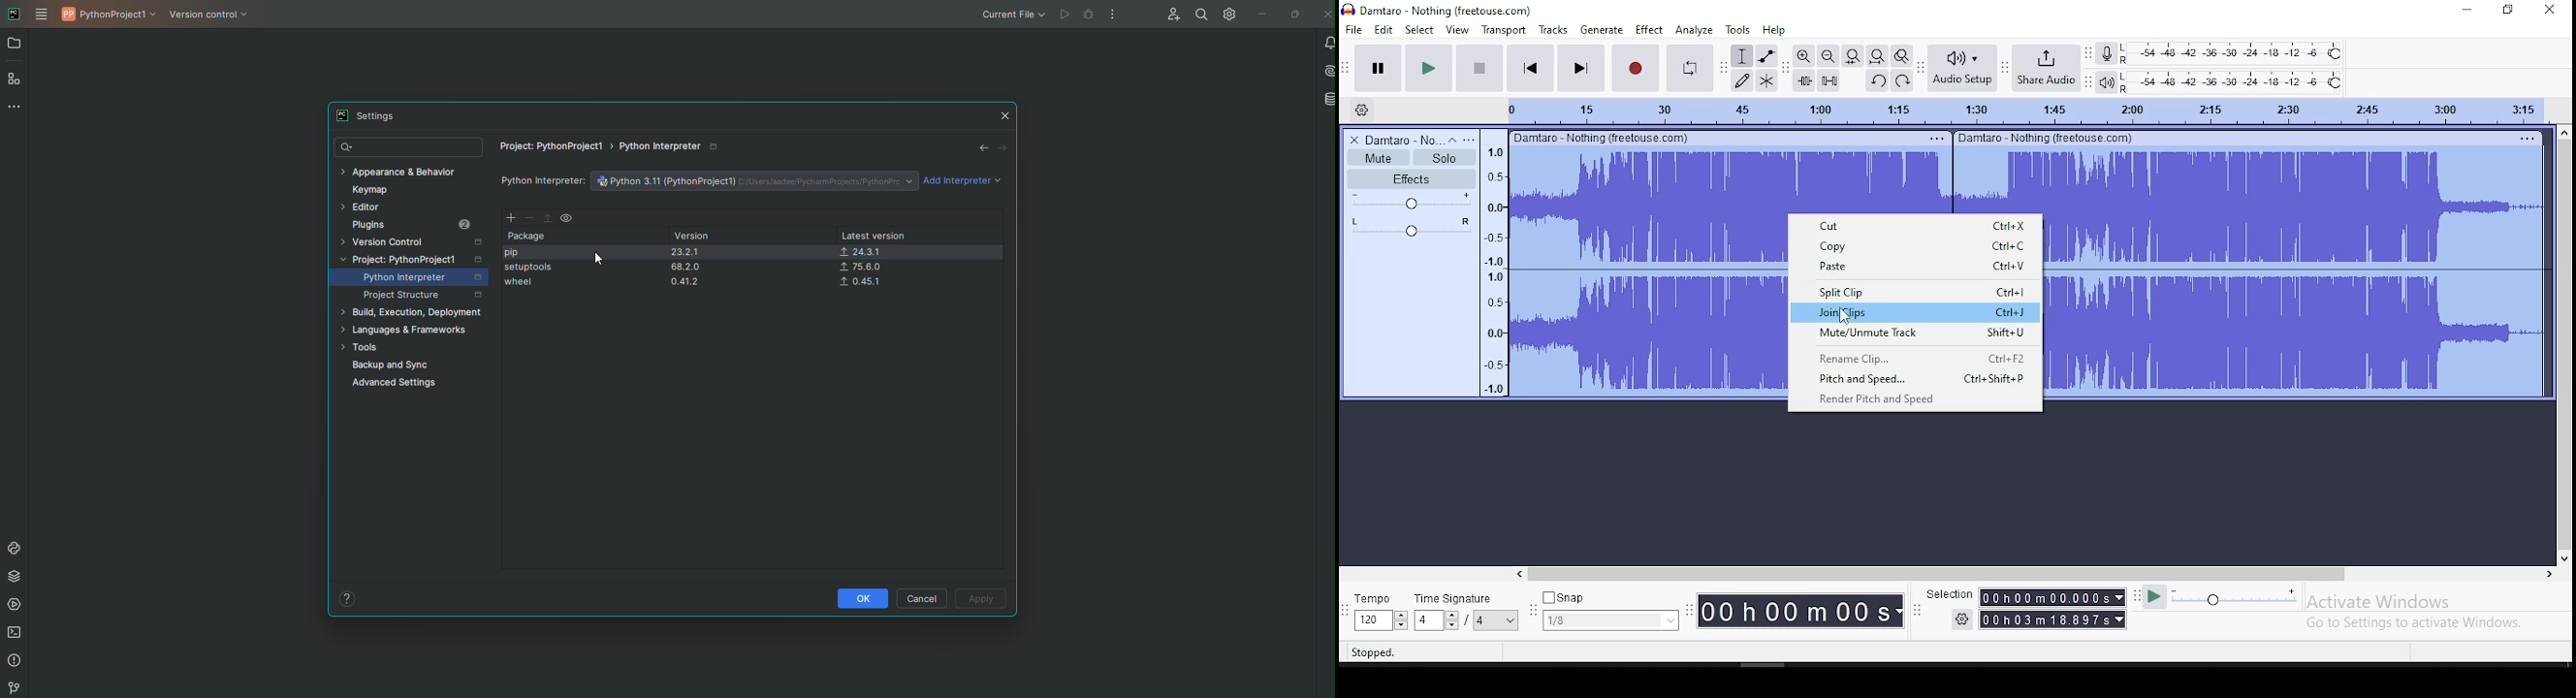 The image size is (2576, 700). I want to click on join clips ctrl+J, so click(1915, 312).